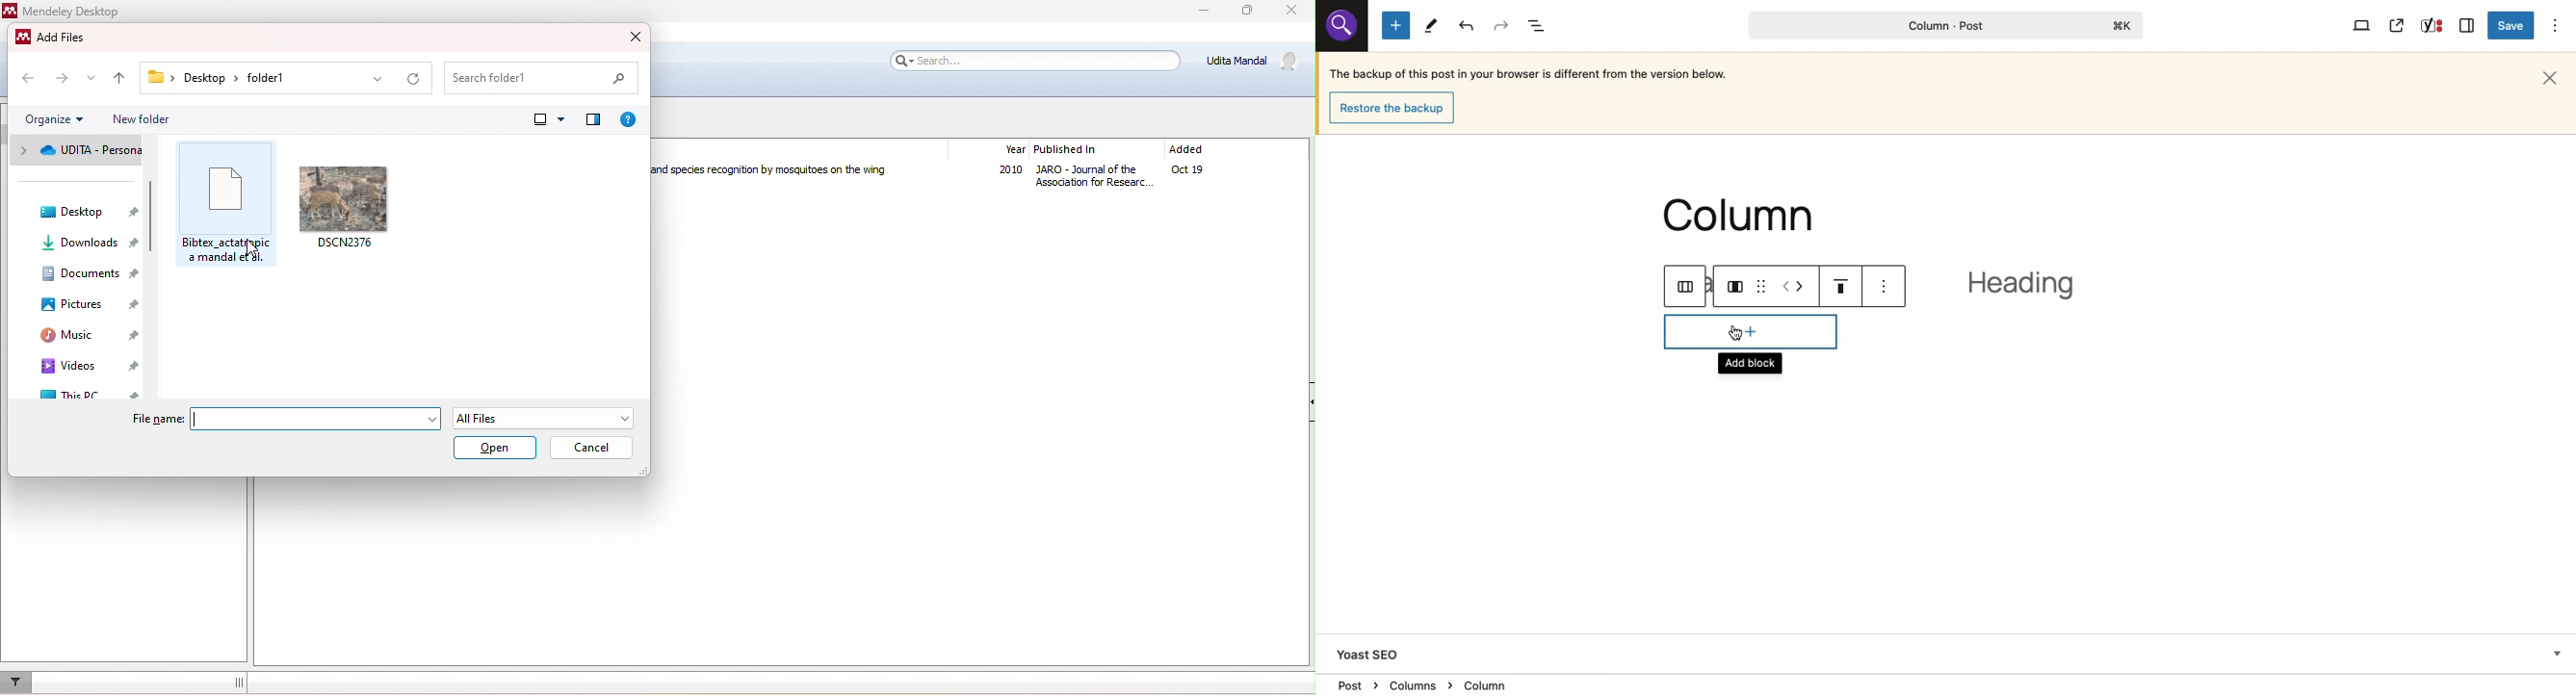 The width and height of the screenshot is (2576, 700). Describe the element at coordinates (143, 119) in the screenshot. I see `new folder` at that location.